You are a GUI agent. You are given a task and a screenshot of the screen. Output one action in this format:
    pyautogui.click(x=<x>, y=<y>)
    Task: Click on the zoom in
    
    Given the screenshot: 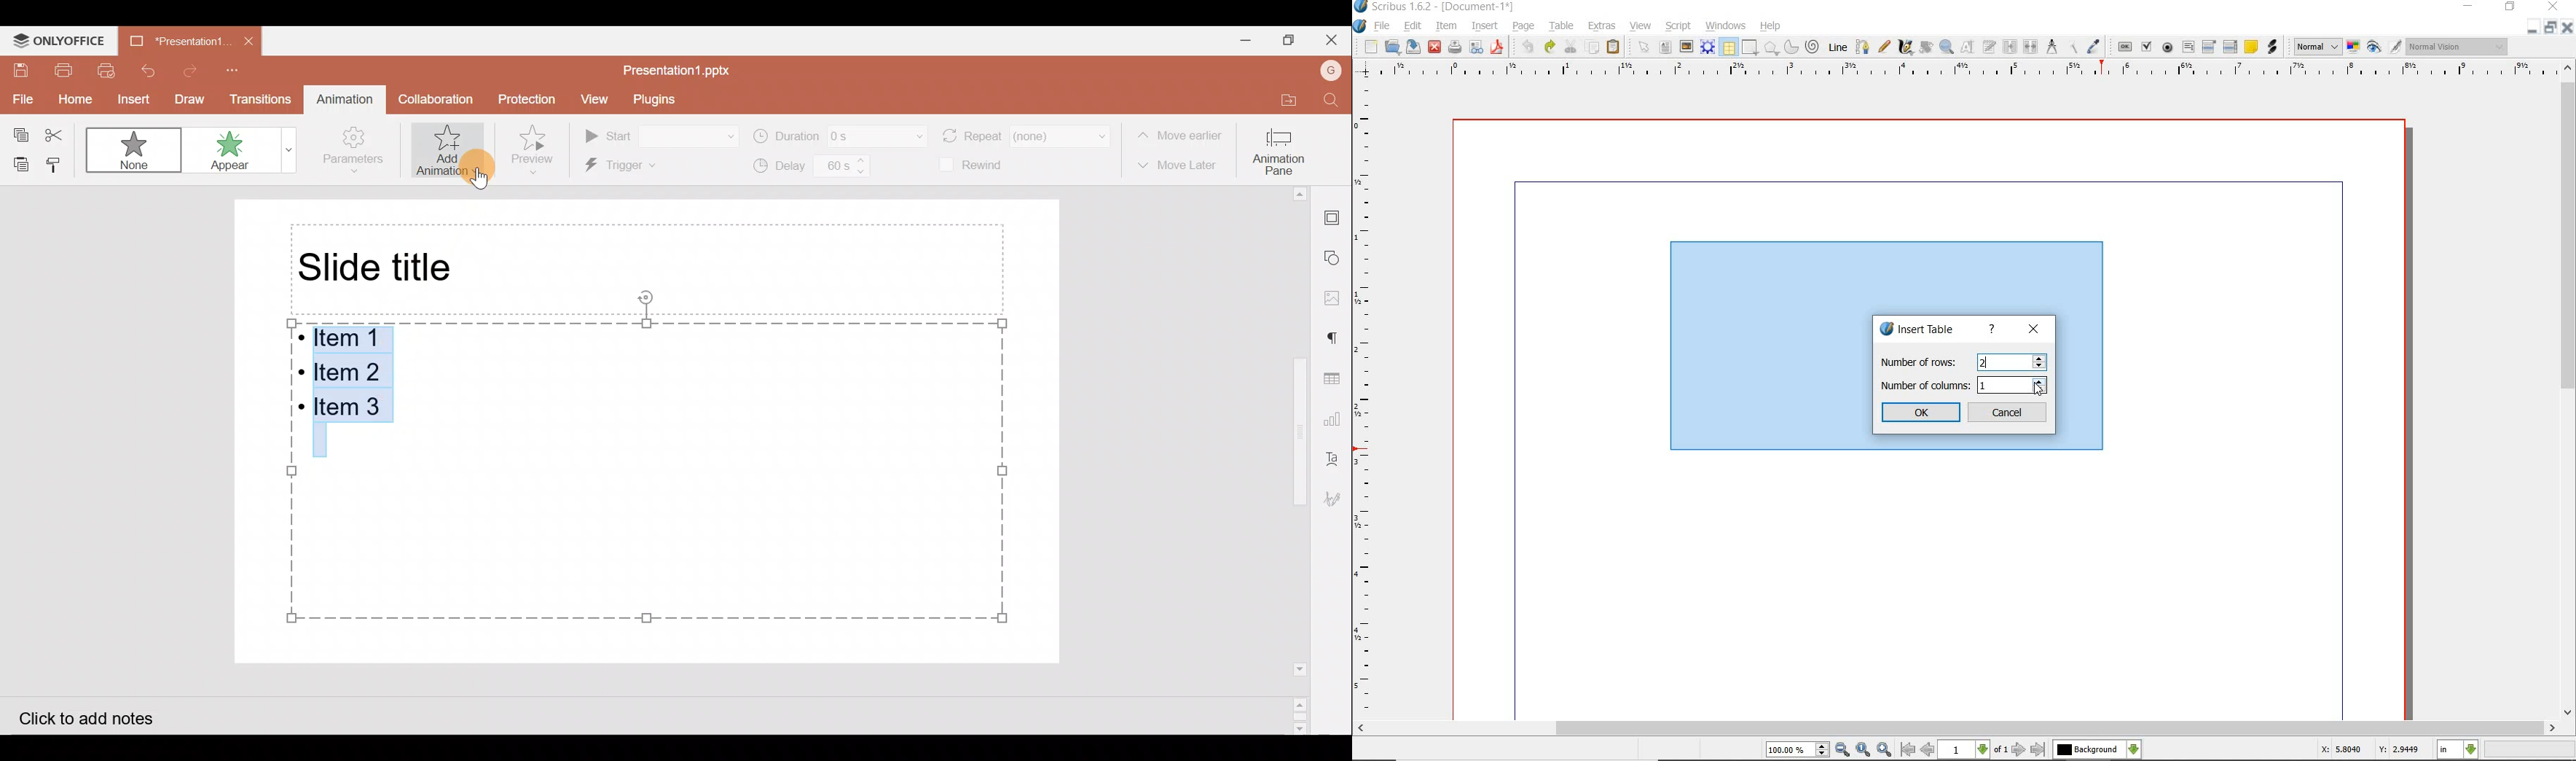 What is the action you would take?
    pyautogui.click(x=1885, y=750)
    